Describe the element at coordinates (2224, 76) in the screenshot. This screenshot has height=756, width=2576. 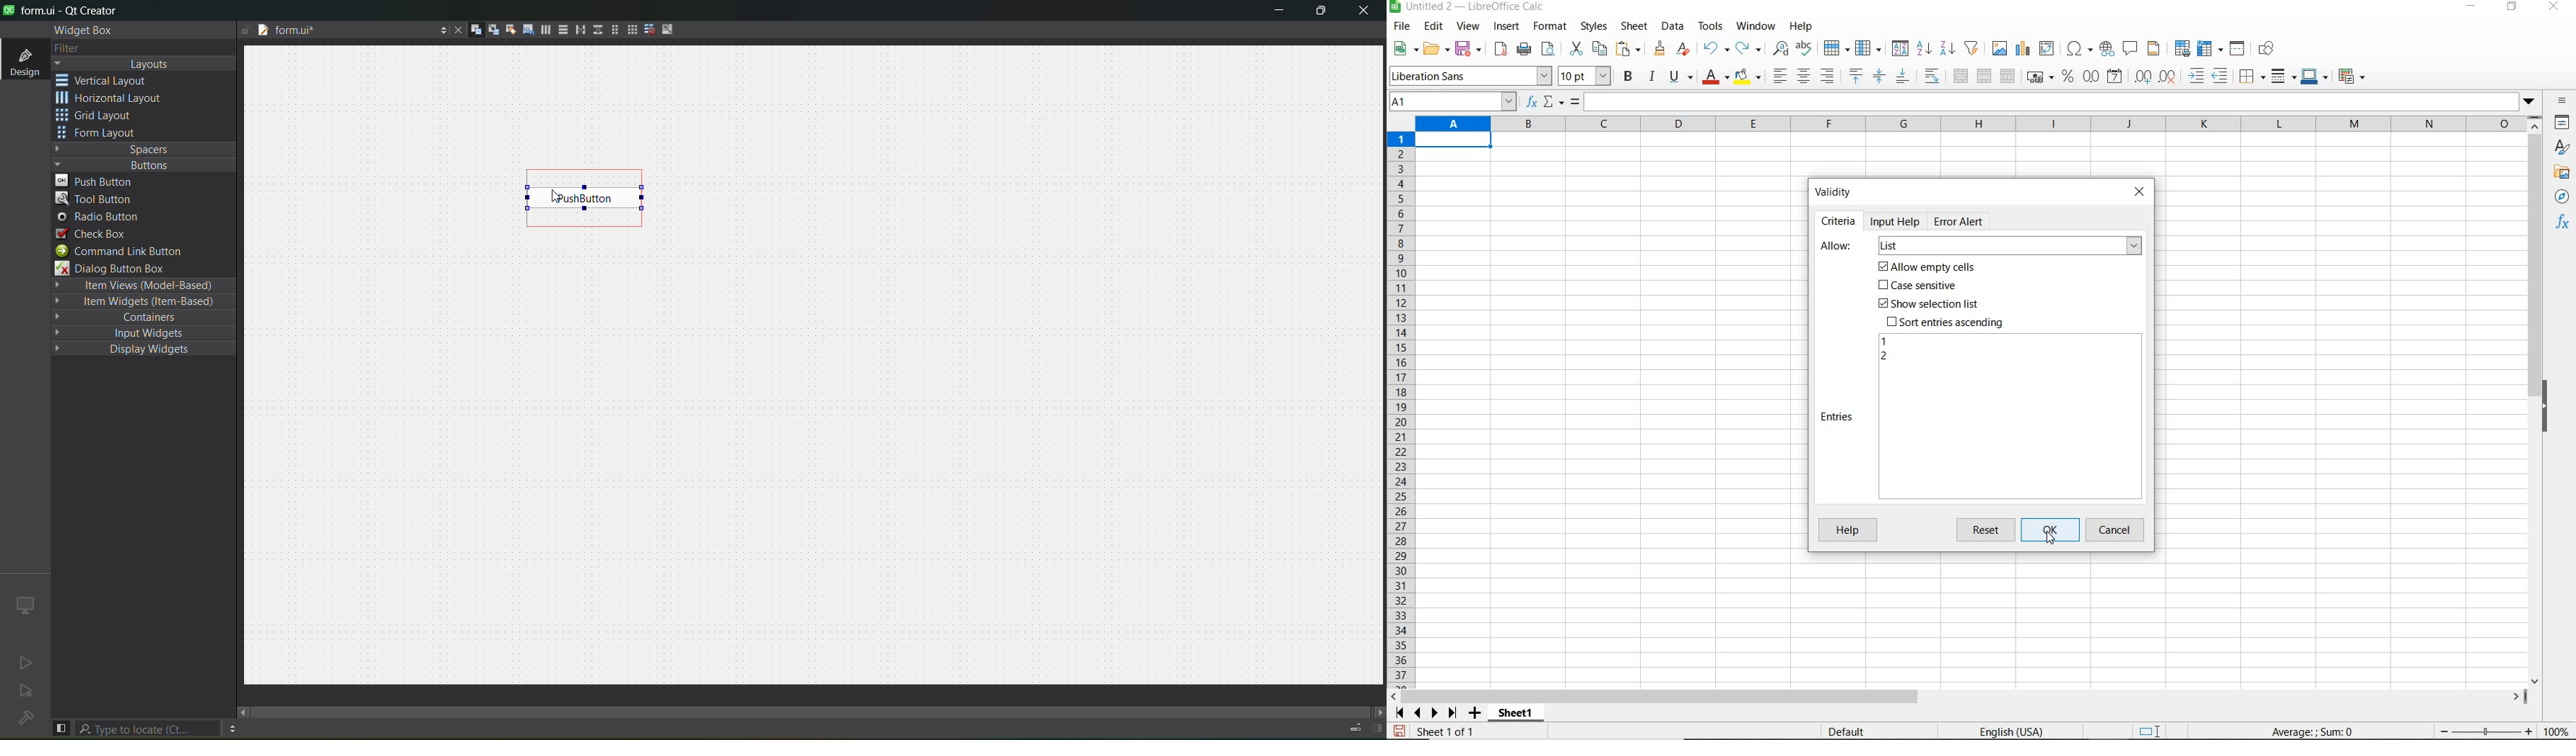
I see `decrease indent` at that location.